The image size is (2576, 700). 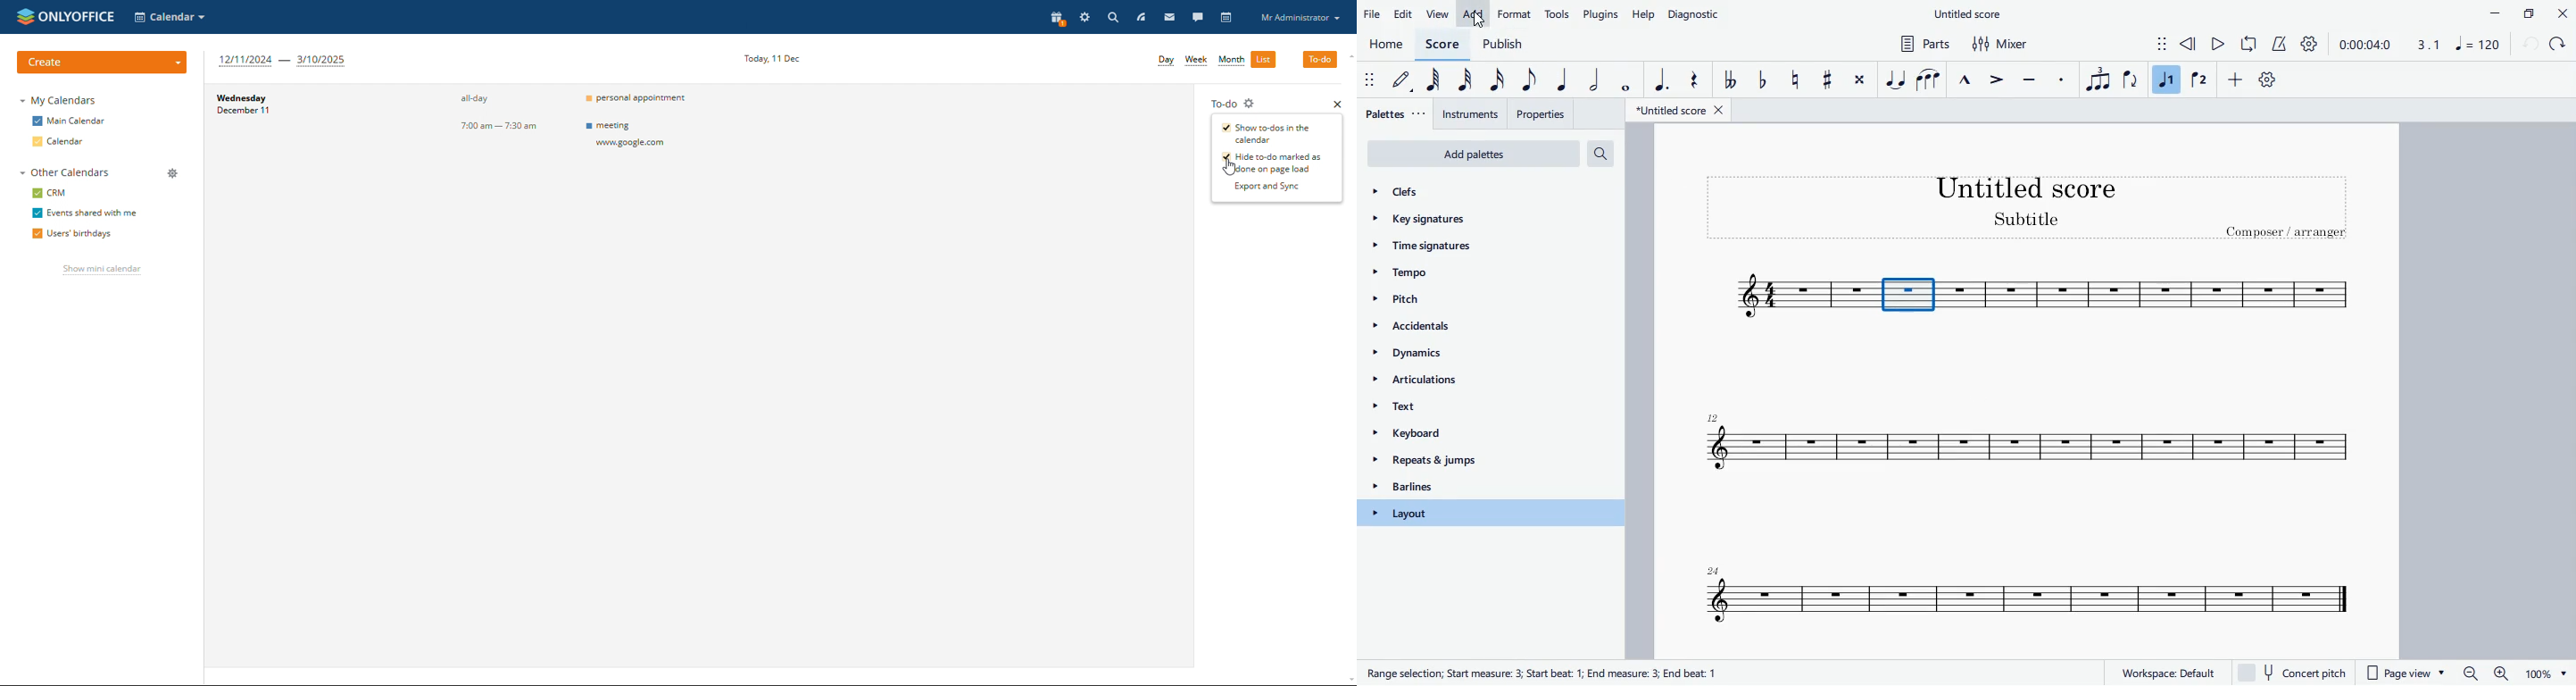 I want to click on augmentation dot, so click(x=1658, y=79).